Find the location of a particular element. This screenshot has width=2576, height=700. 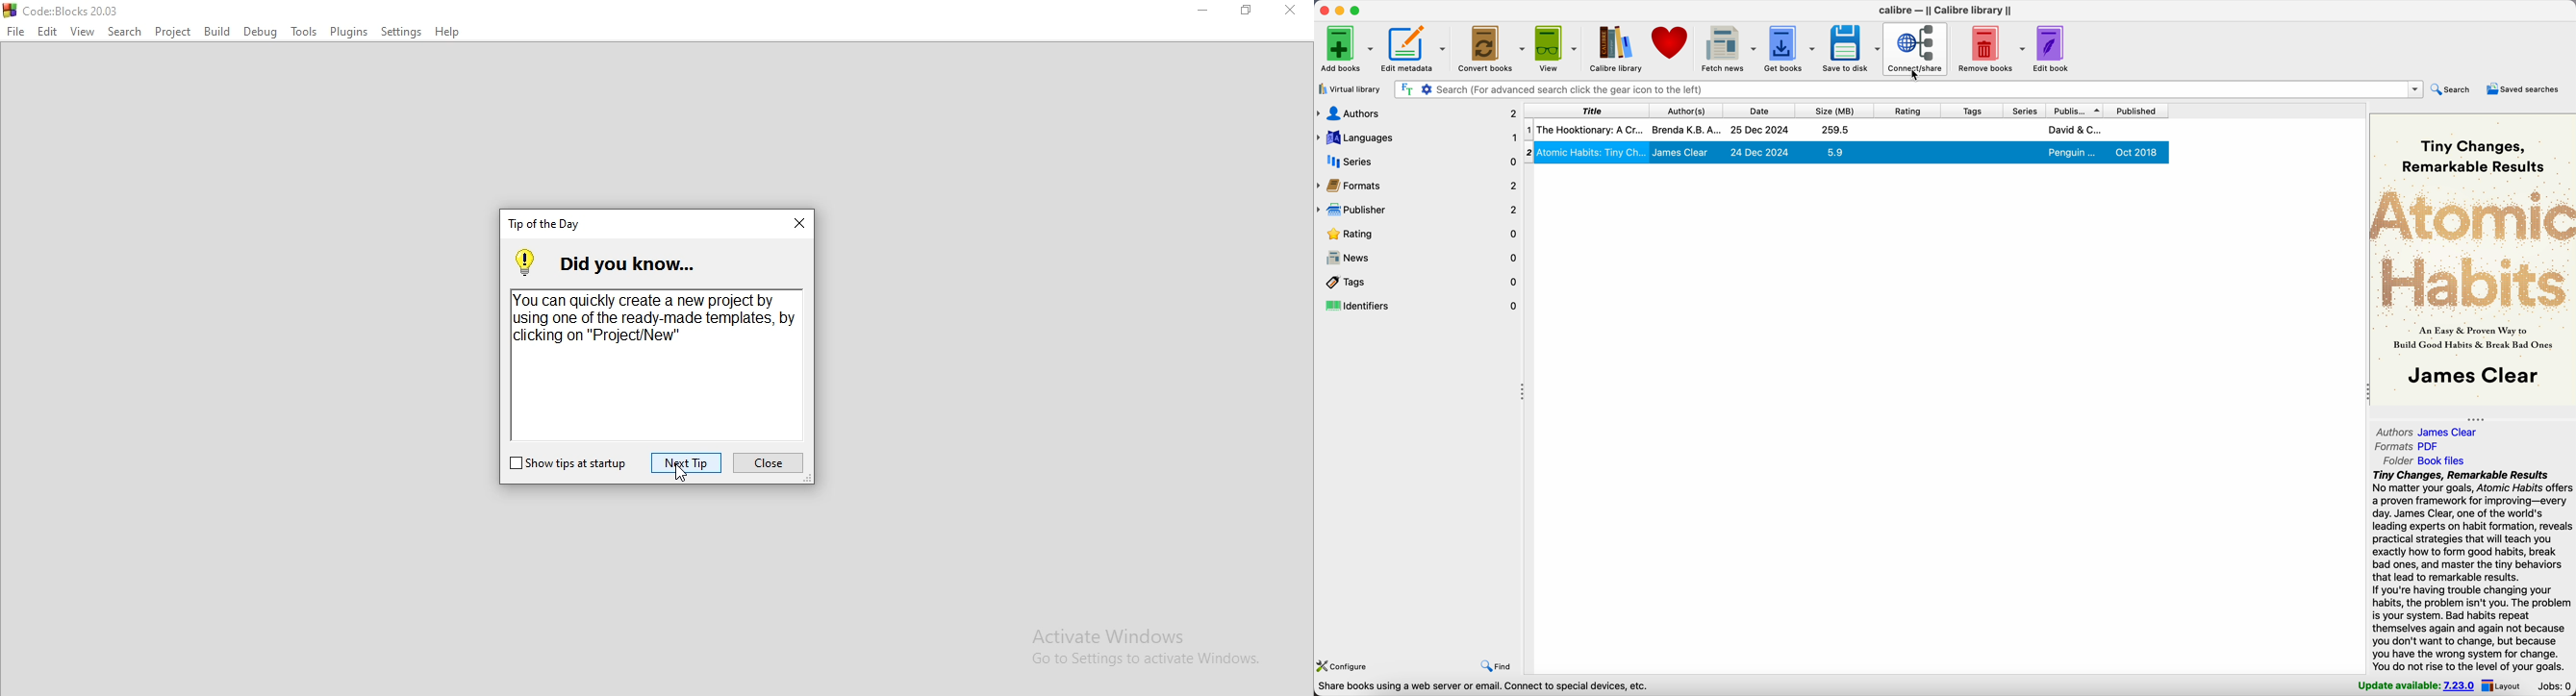

find is located at coordinates (1495, 667).